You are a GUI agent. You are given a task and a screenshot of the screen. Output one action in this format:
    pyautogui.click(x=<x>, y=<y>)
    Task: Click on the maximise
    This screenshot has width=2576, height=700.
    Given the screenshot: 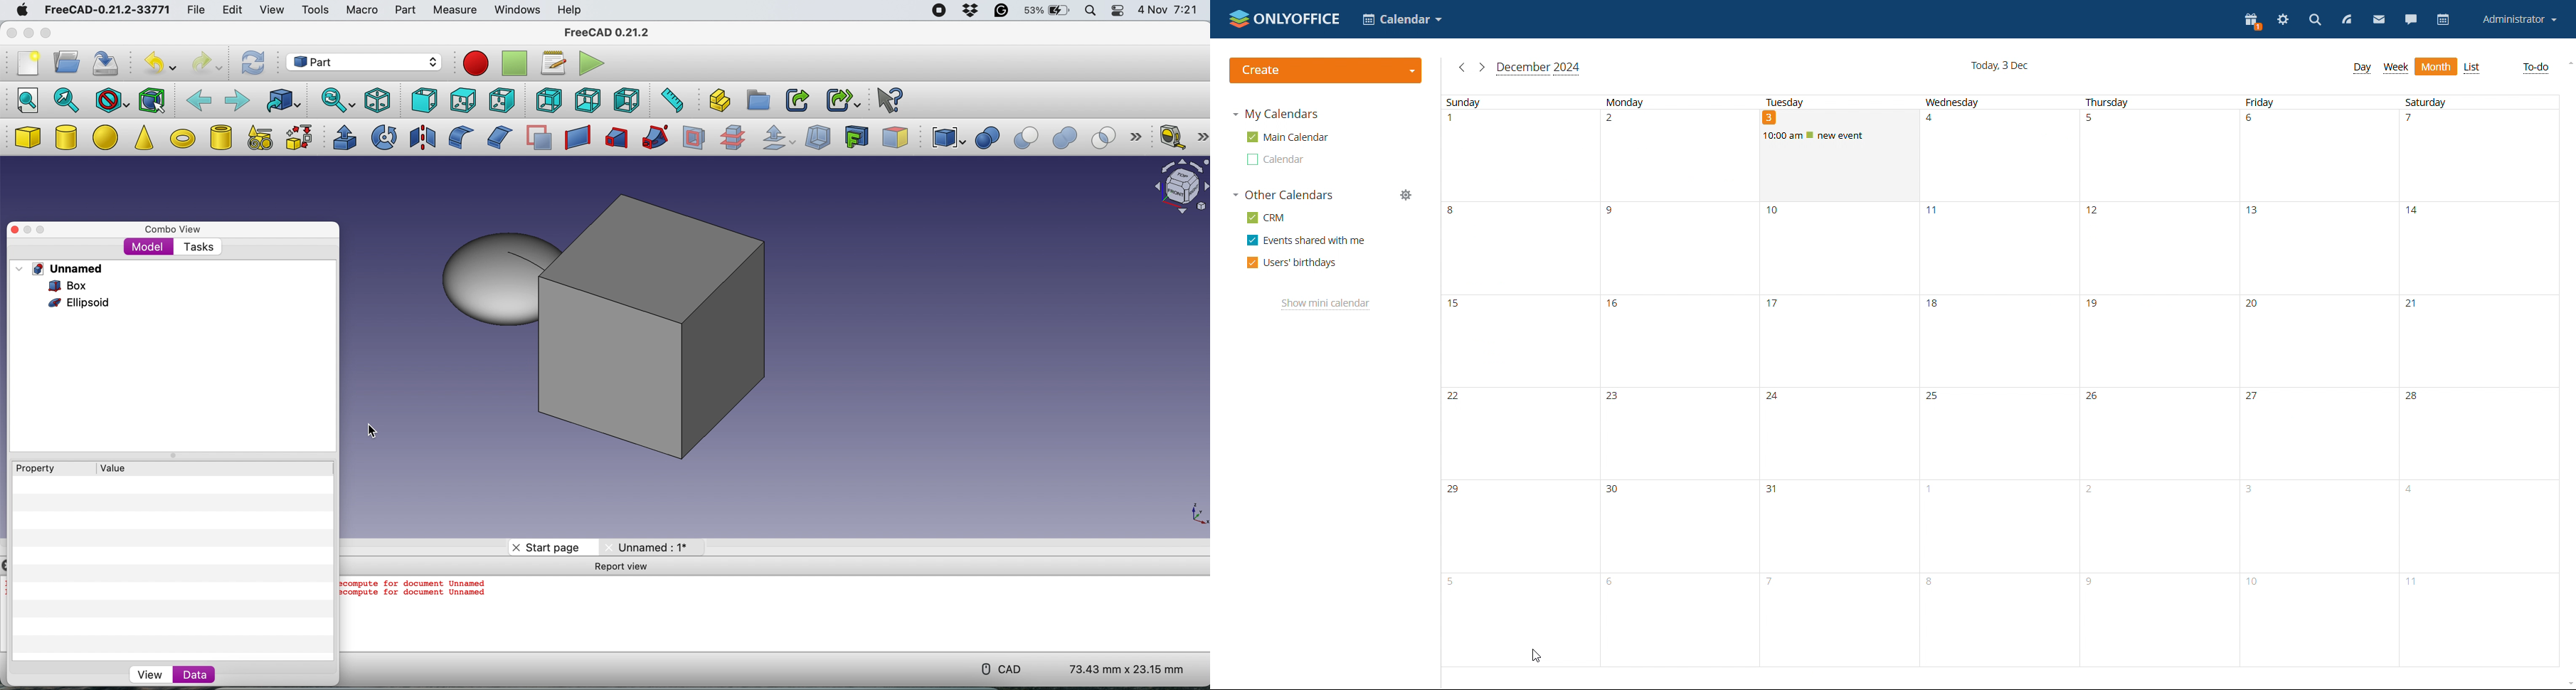 What is the action you would take?
    pyautogui.click(x=46, y=34)
    